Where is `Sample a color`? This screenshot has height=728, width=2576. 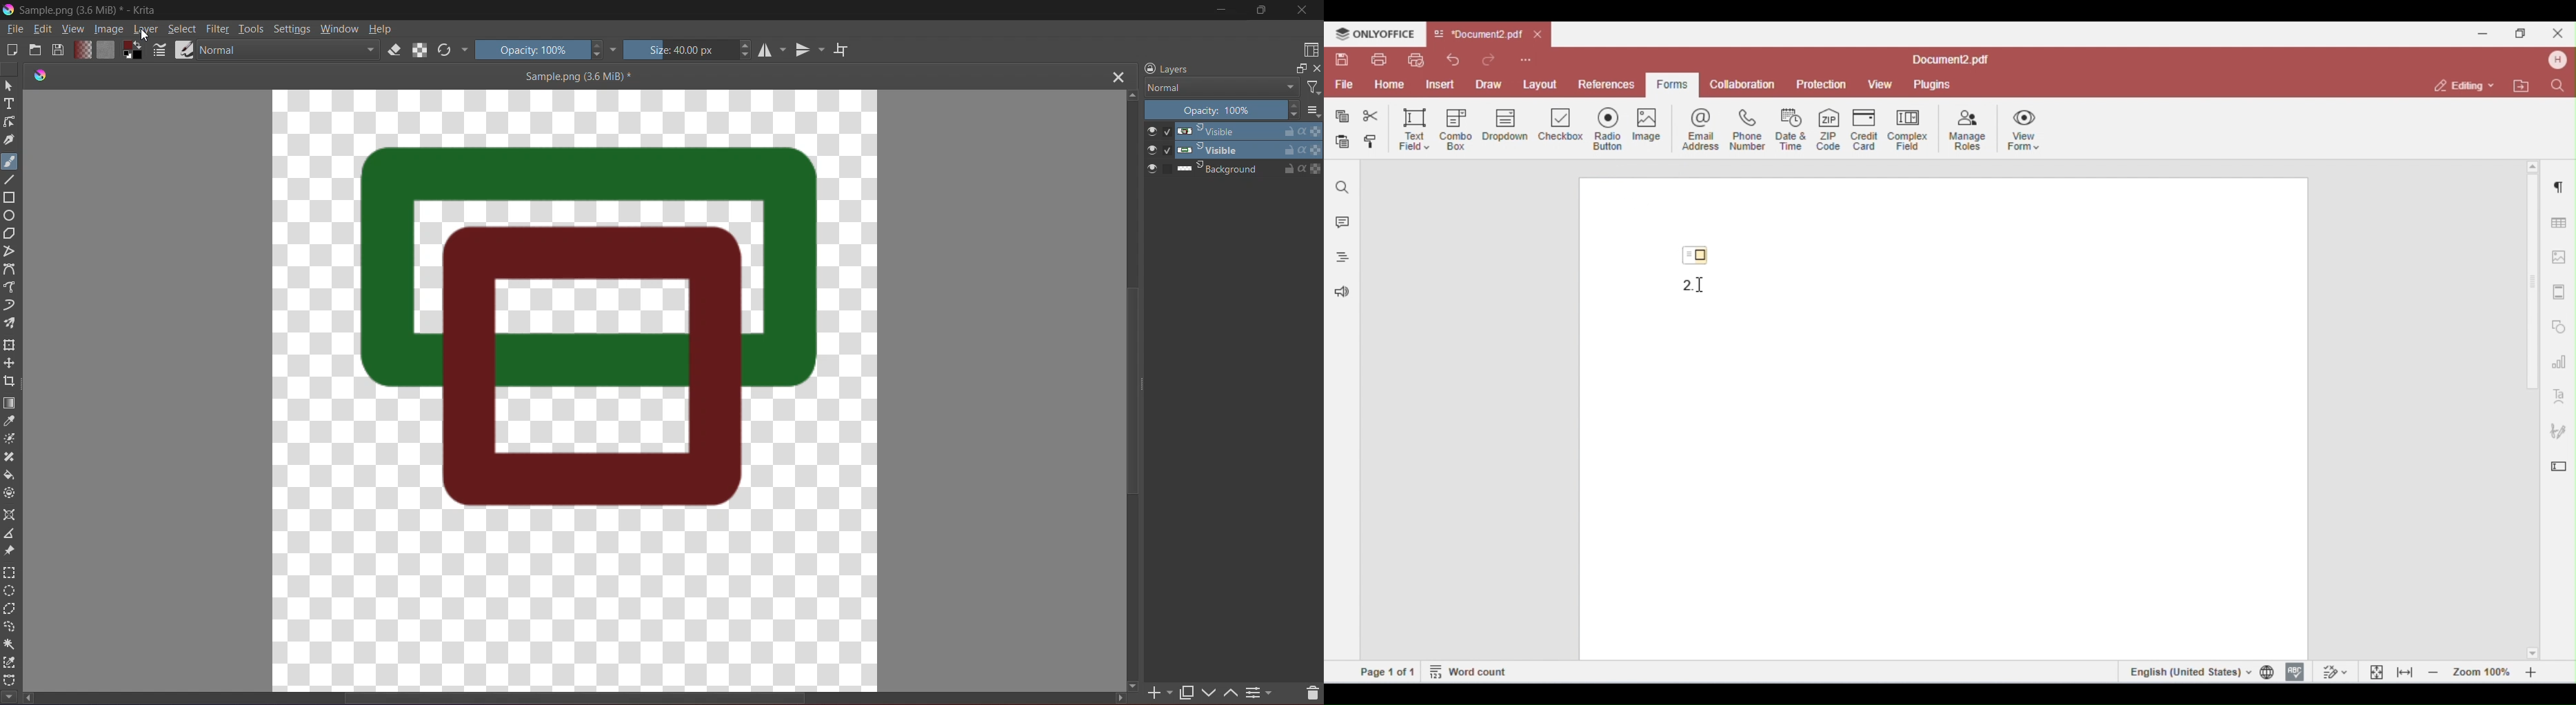 Sample a color is located at coordinates (9, 422).